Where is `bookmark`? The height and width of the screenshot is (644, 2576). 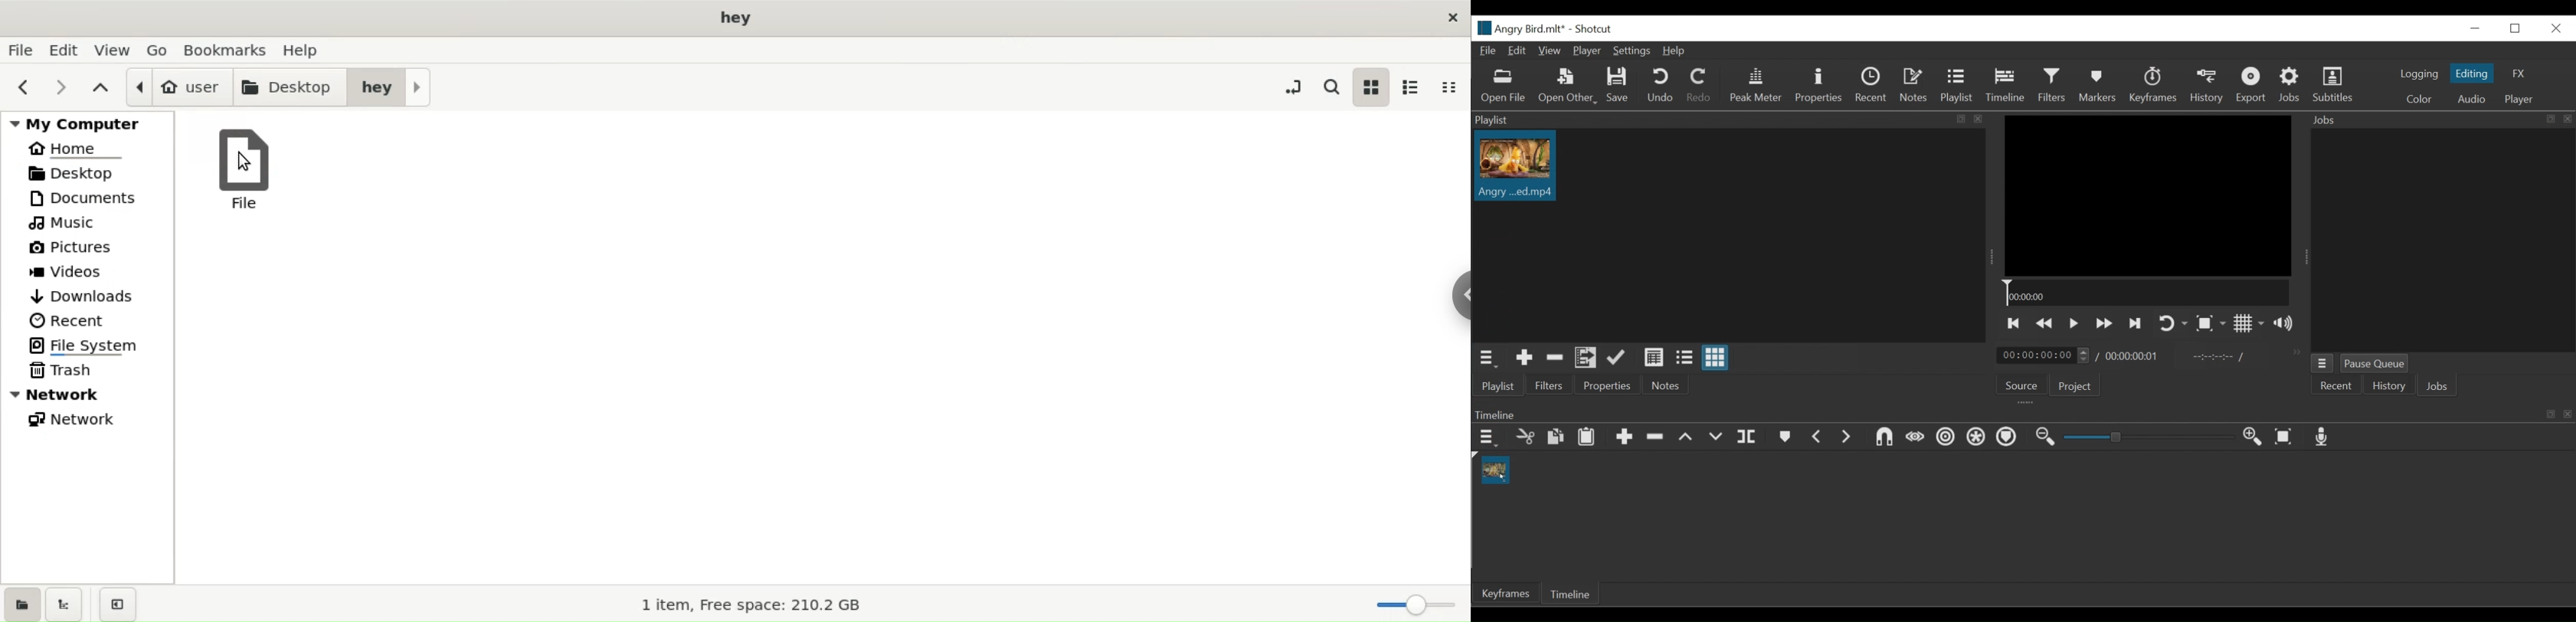
bookmark is located at coordinates (1785, 438).